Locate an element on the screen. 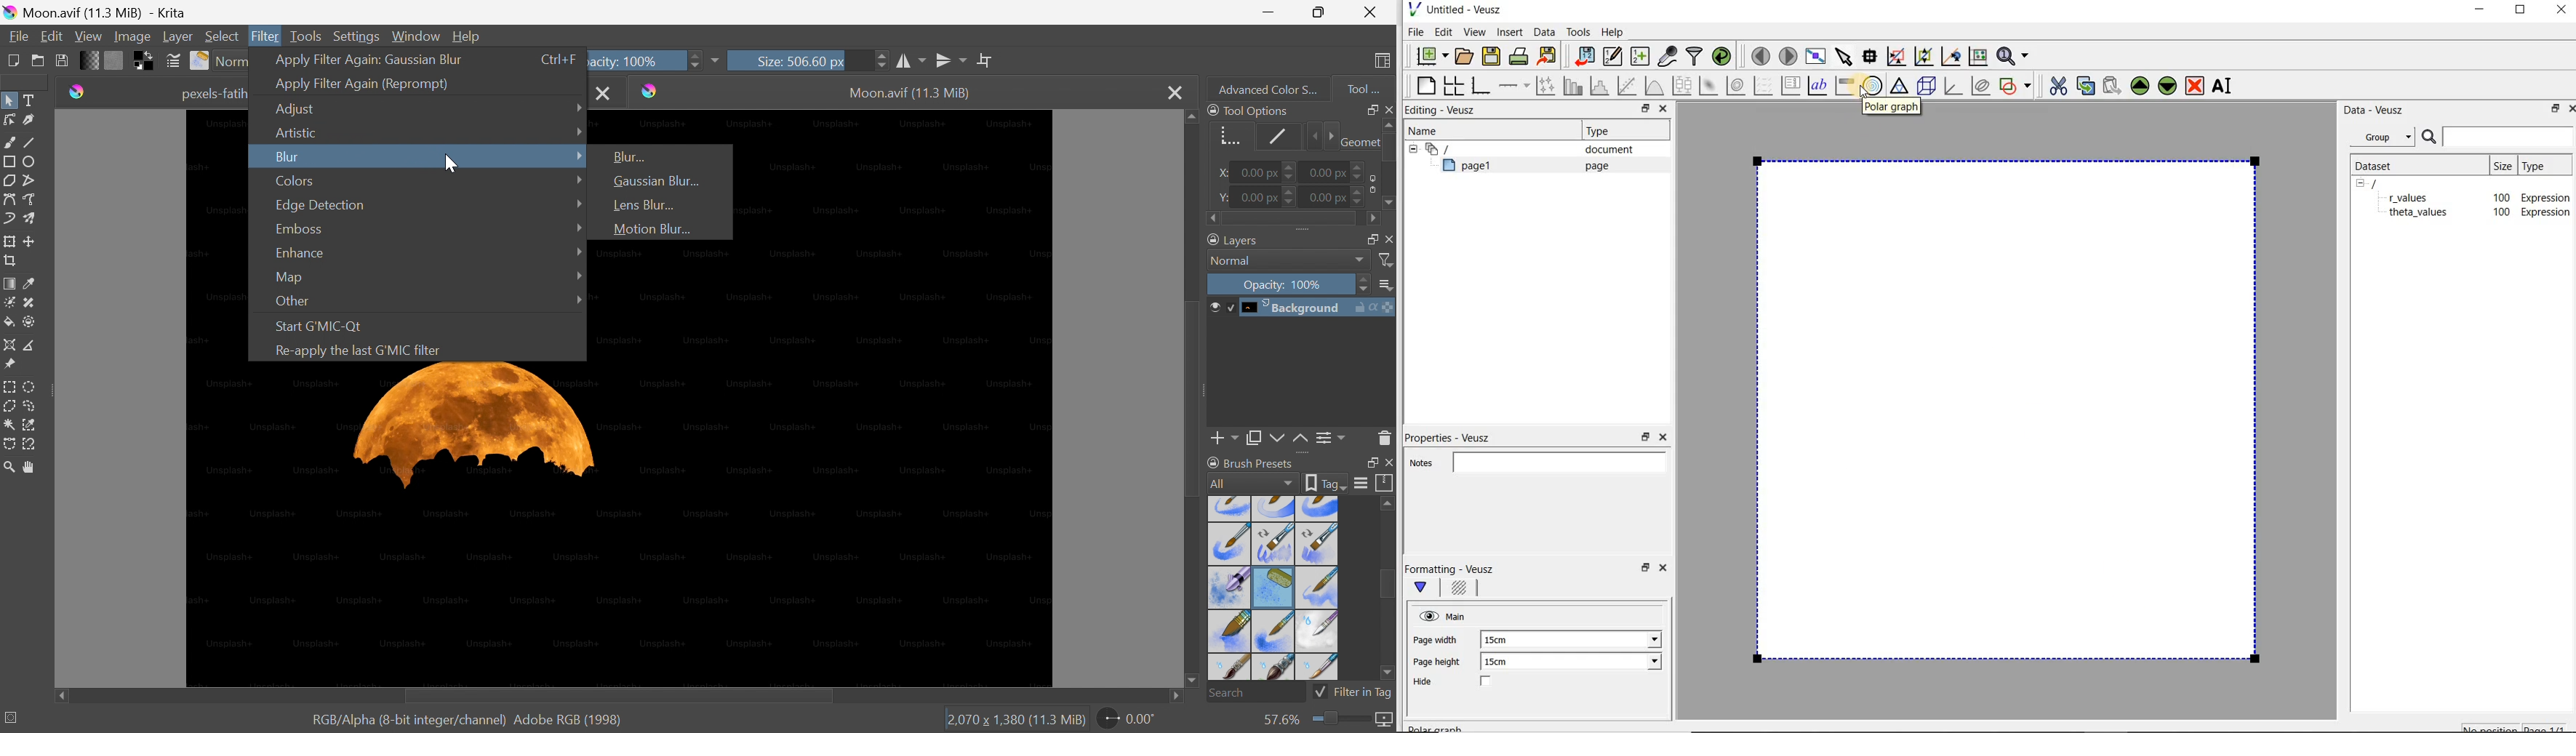 This screenshot has width=2576, height=756. cut the selected widget is located at coordinates (2056, 84).